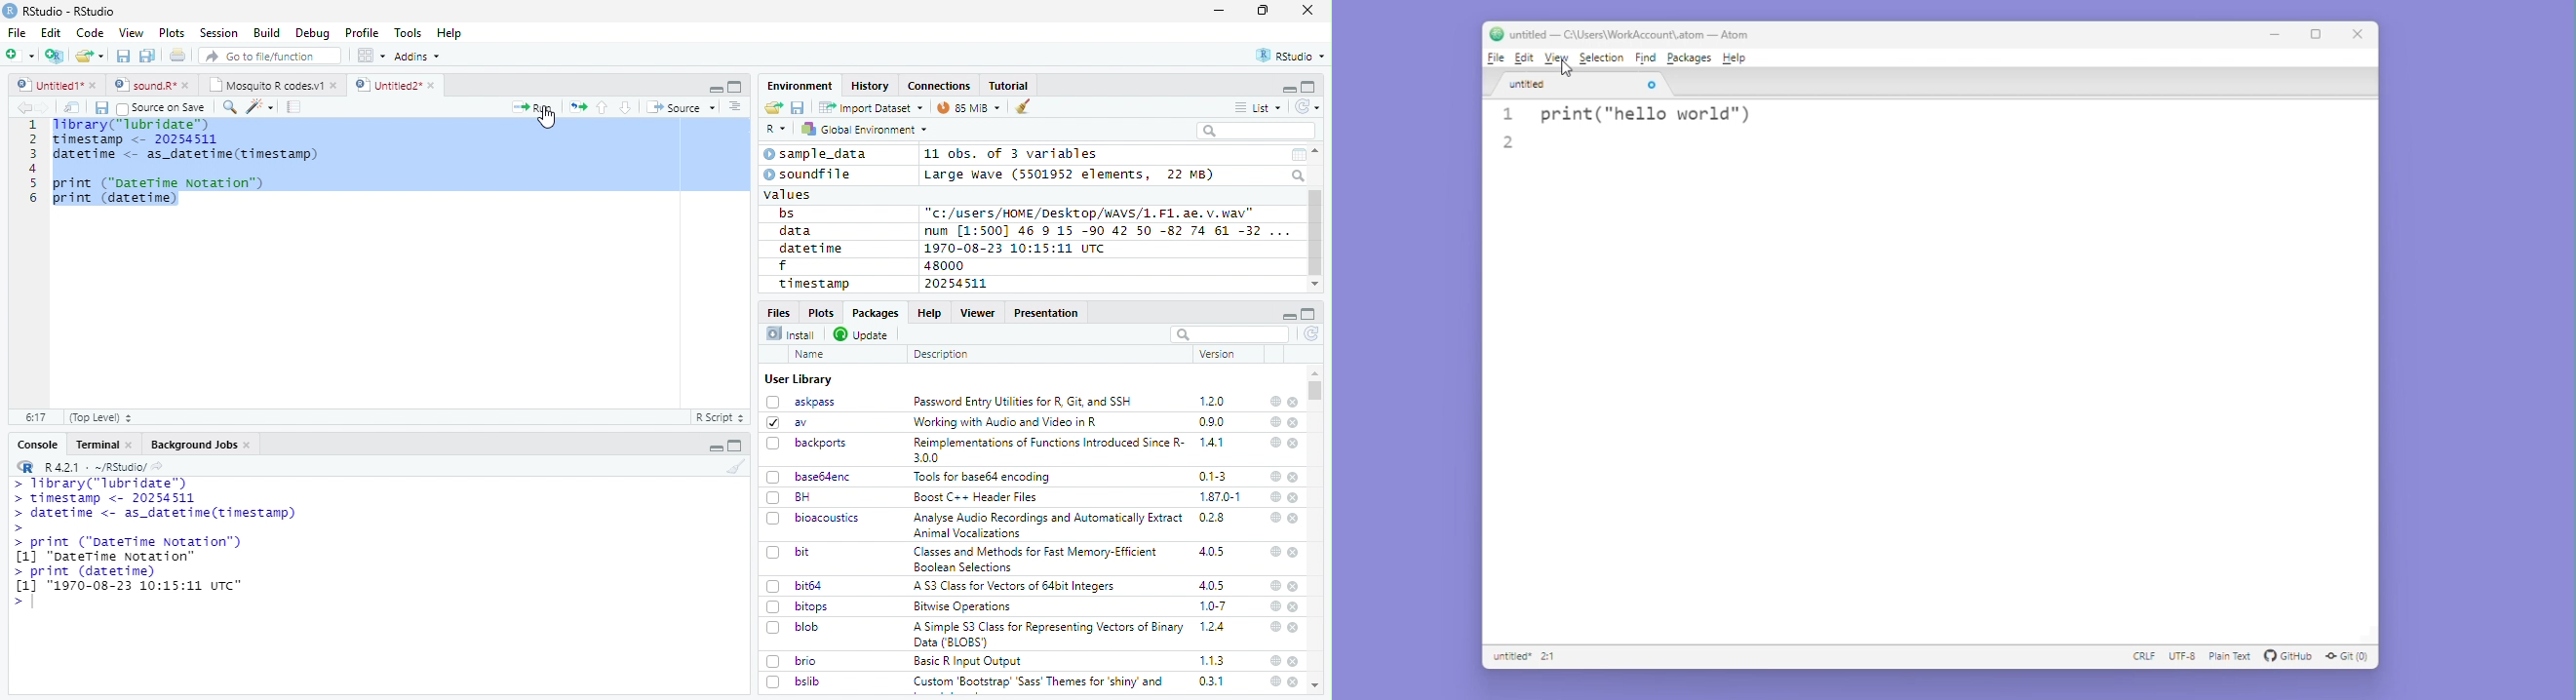  I want to click on Load workspace, so click(774, 108).